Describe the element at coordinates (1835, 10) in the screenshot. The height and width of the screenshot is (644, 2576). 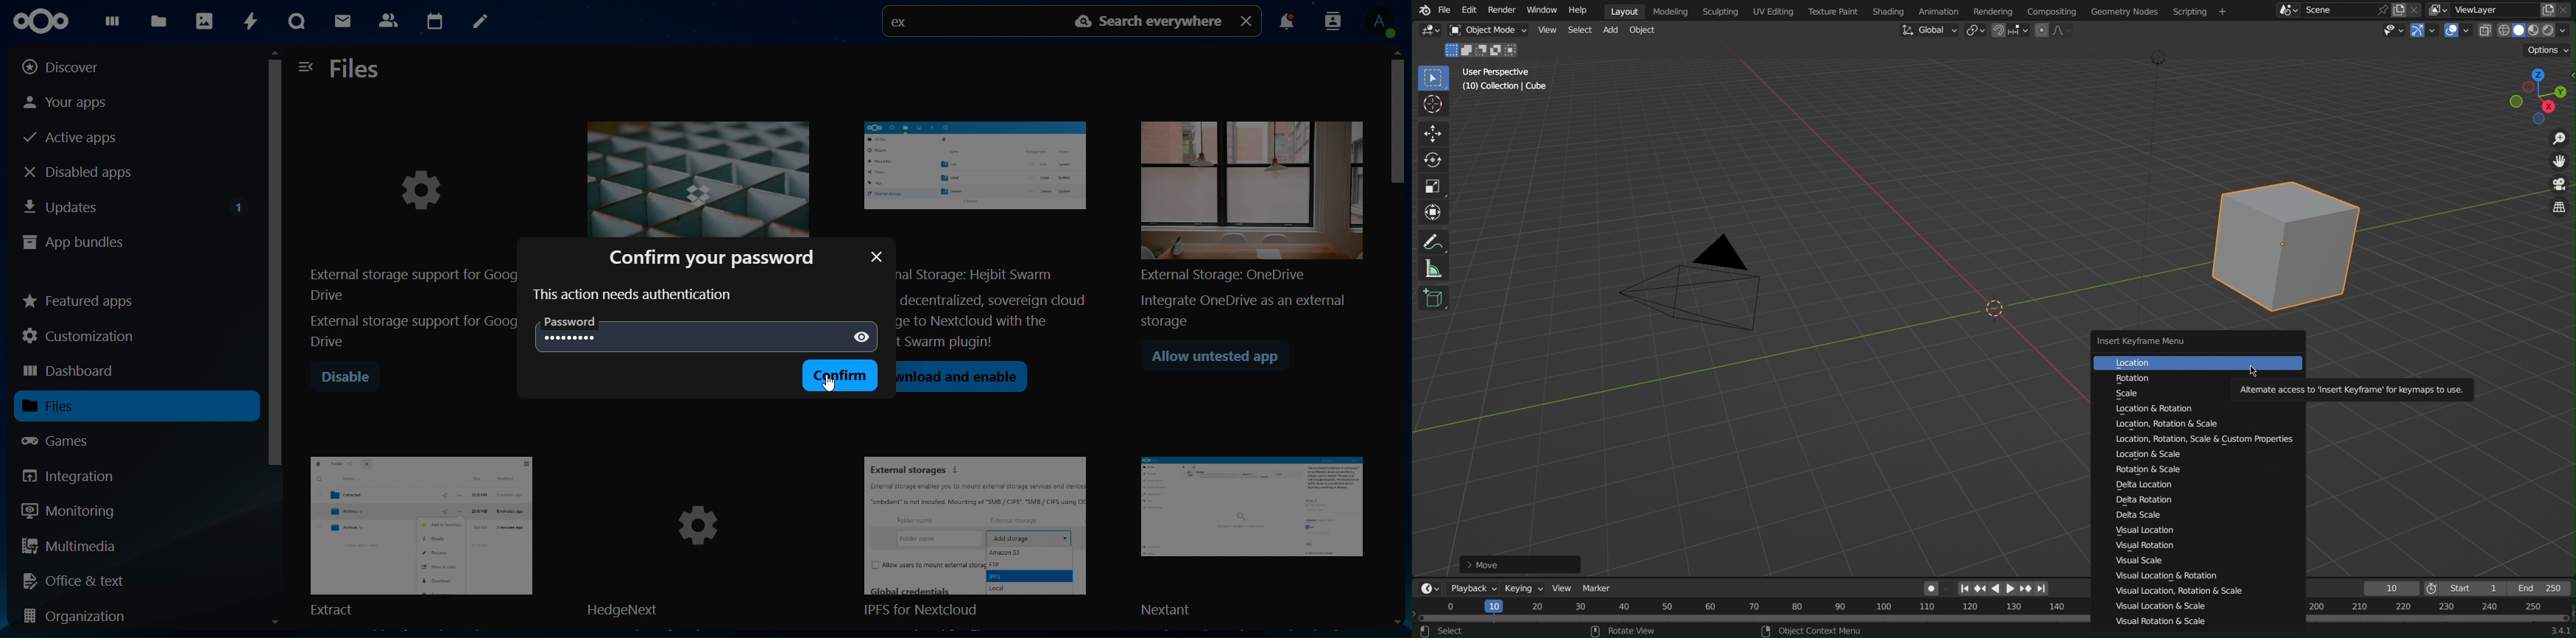
I see `Texture Paint` at that location.